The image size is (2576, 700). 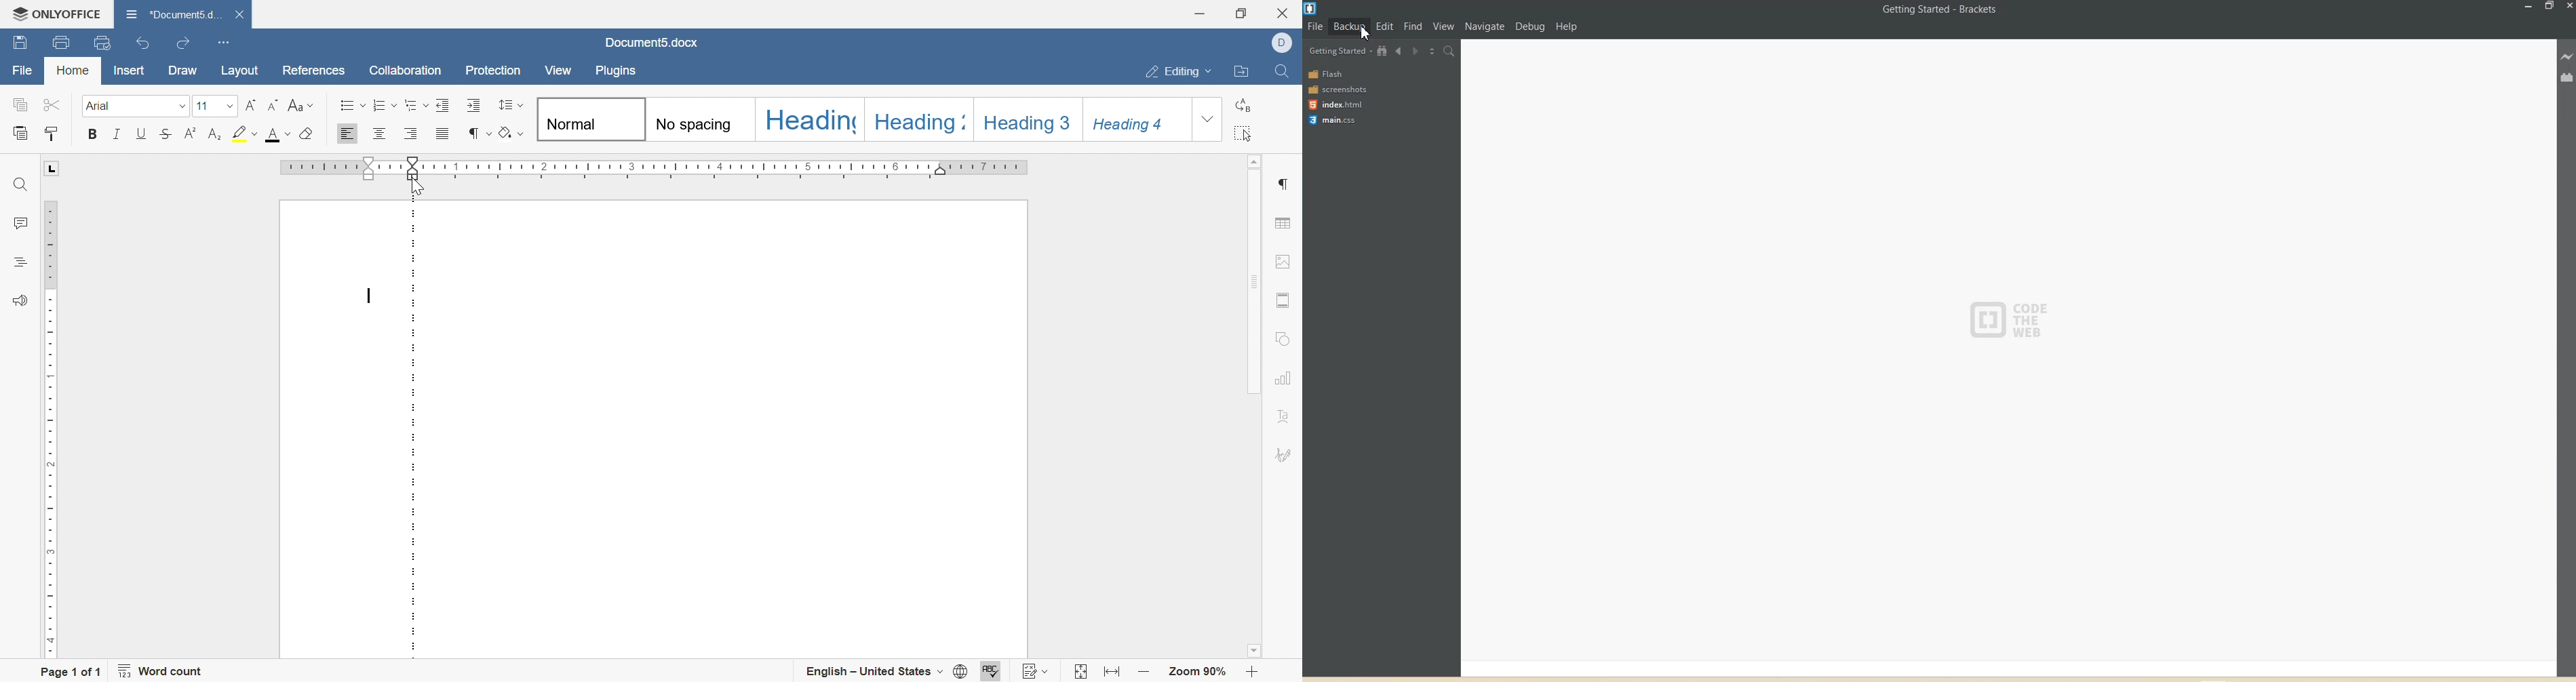 What do you see at coordinates (300, 104) in the screenshot?
I see `change case` at bounding box center [300, 104].